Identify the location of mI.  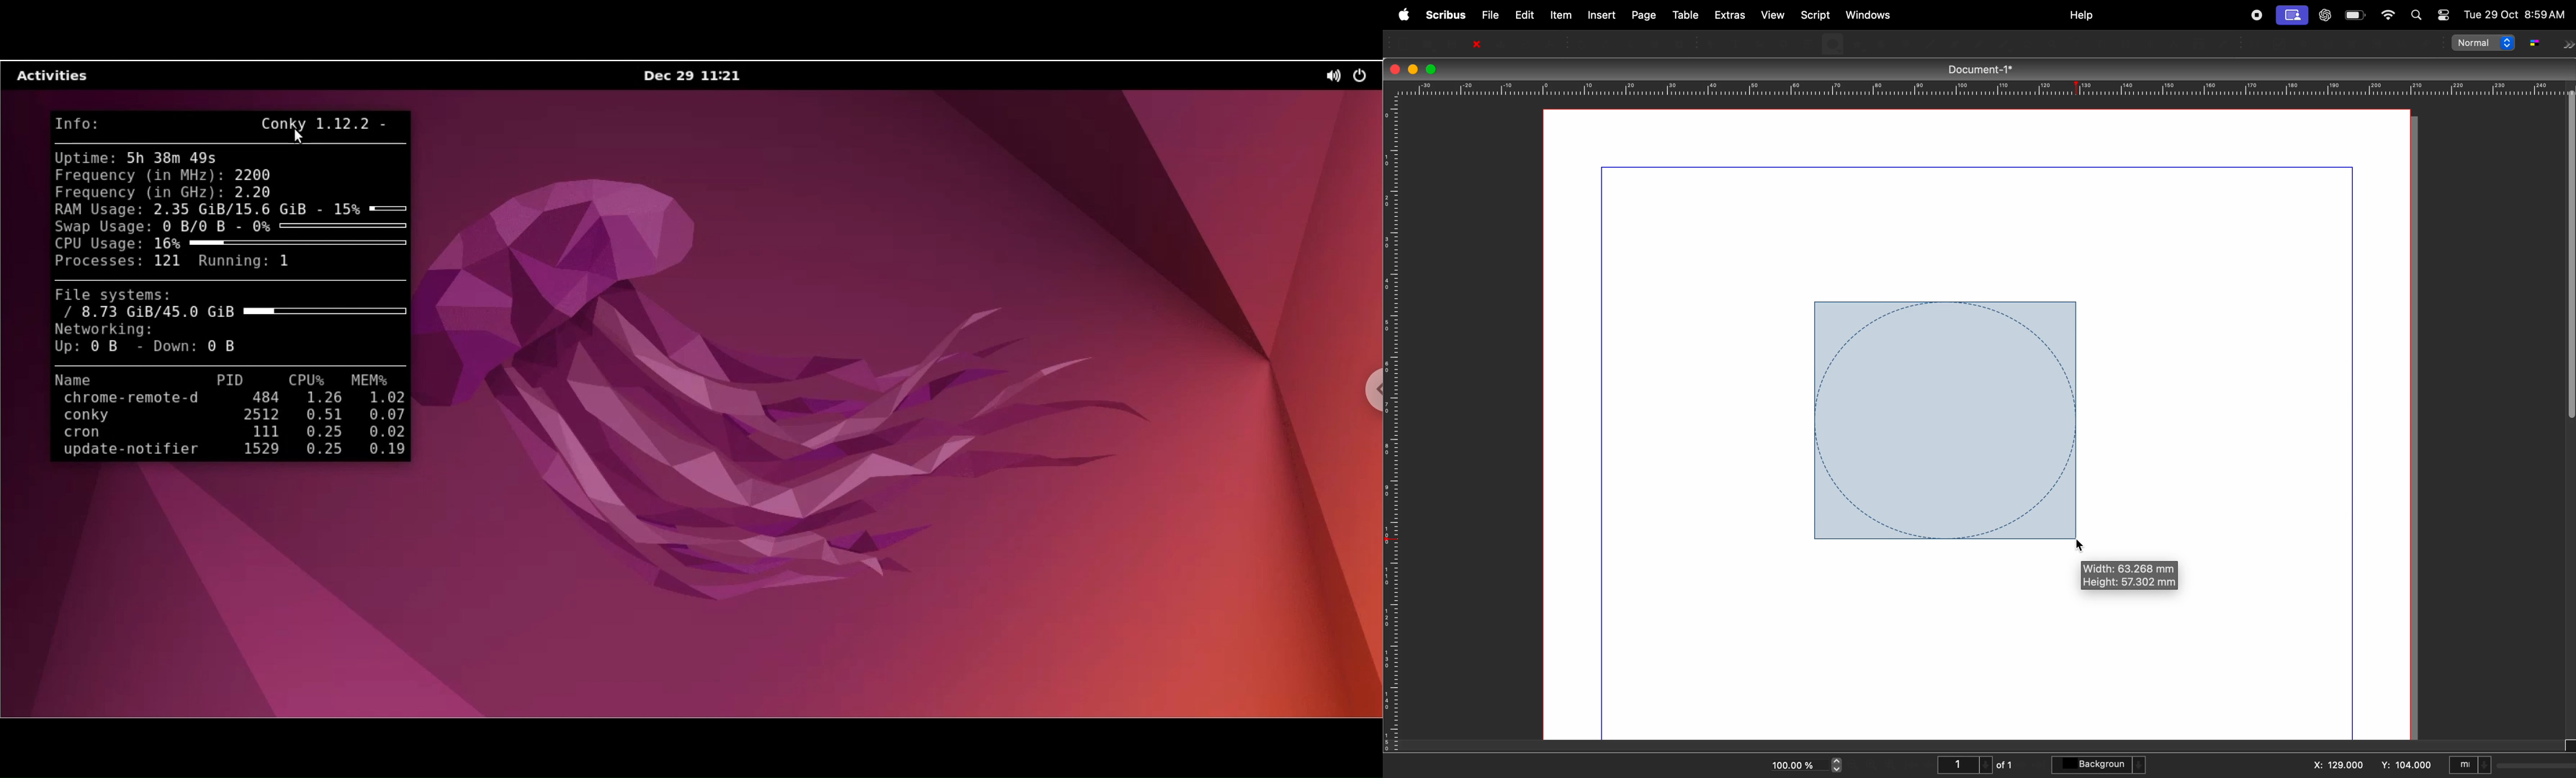
(2470, 763).